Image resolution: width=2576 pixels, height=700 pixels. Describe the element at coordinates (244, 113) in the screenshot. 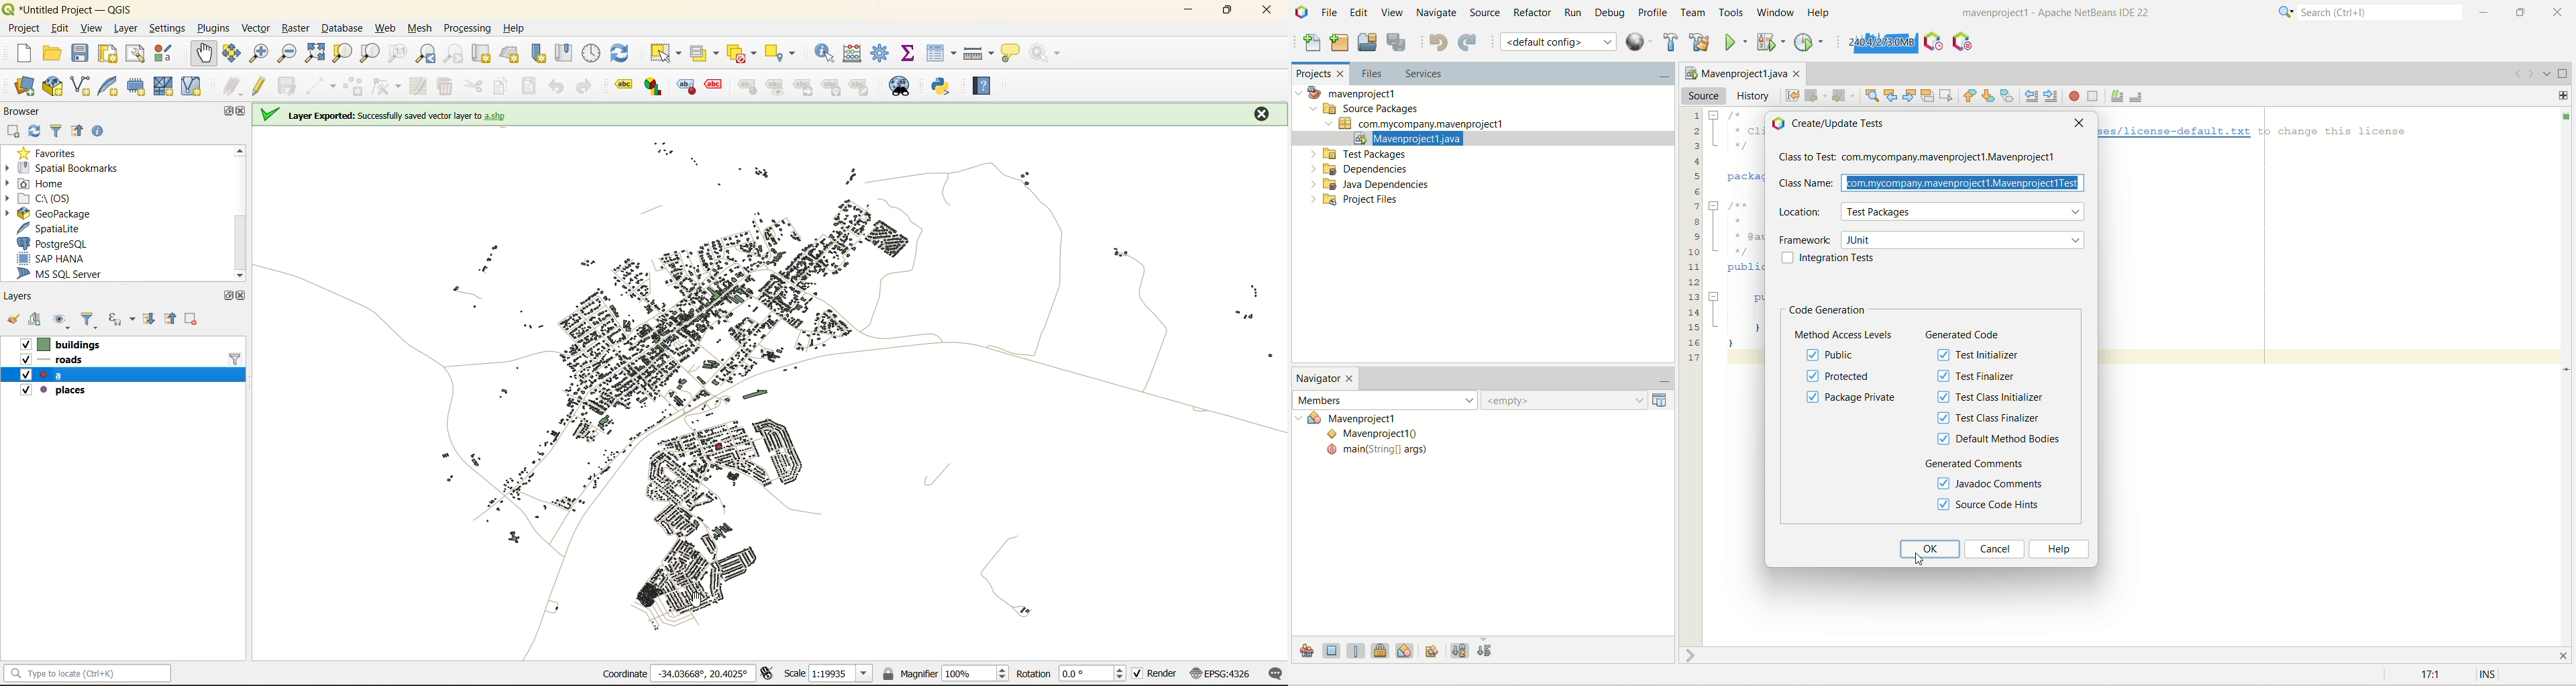

I see `close` at that location.